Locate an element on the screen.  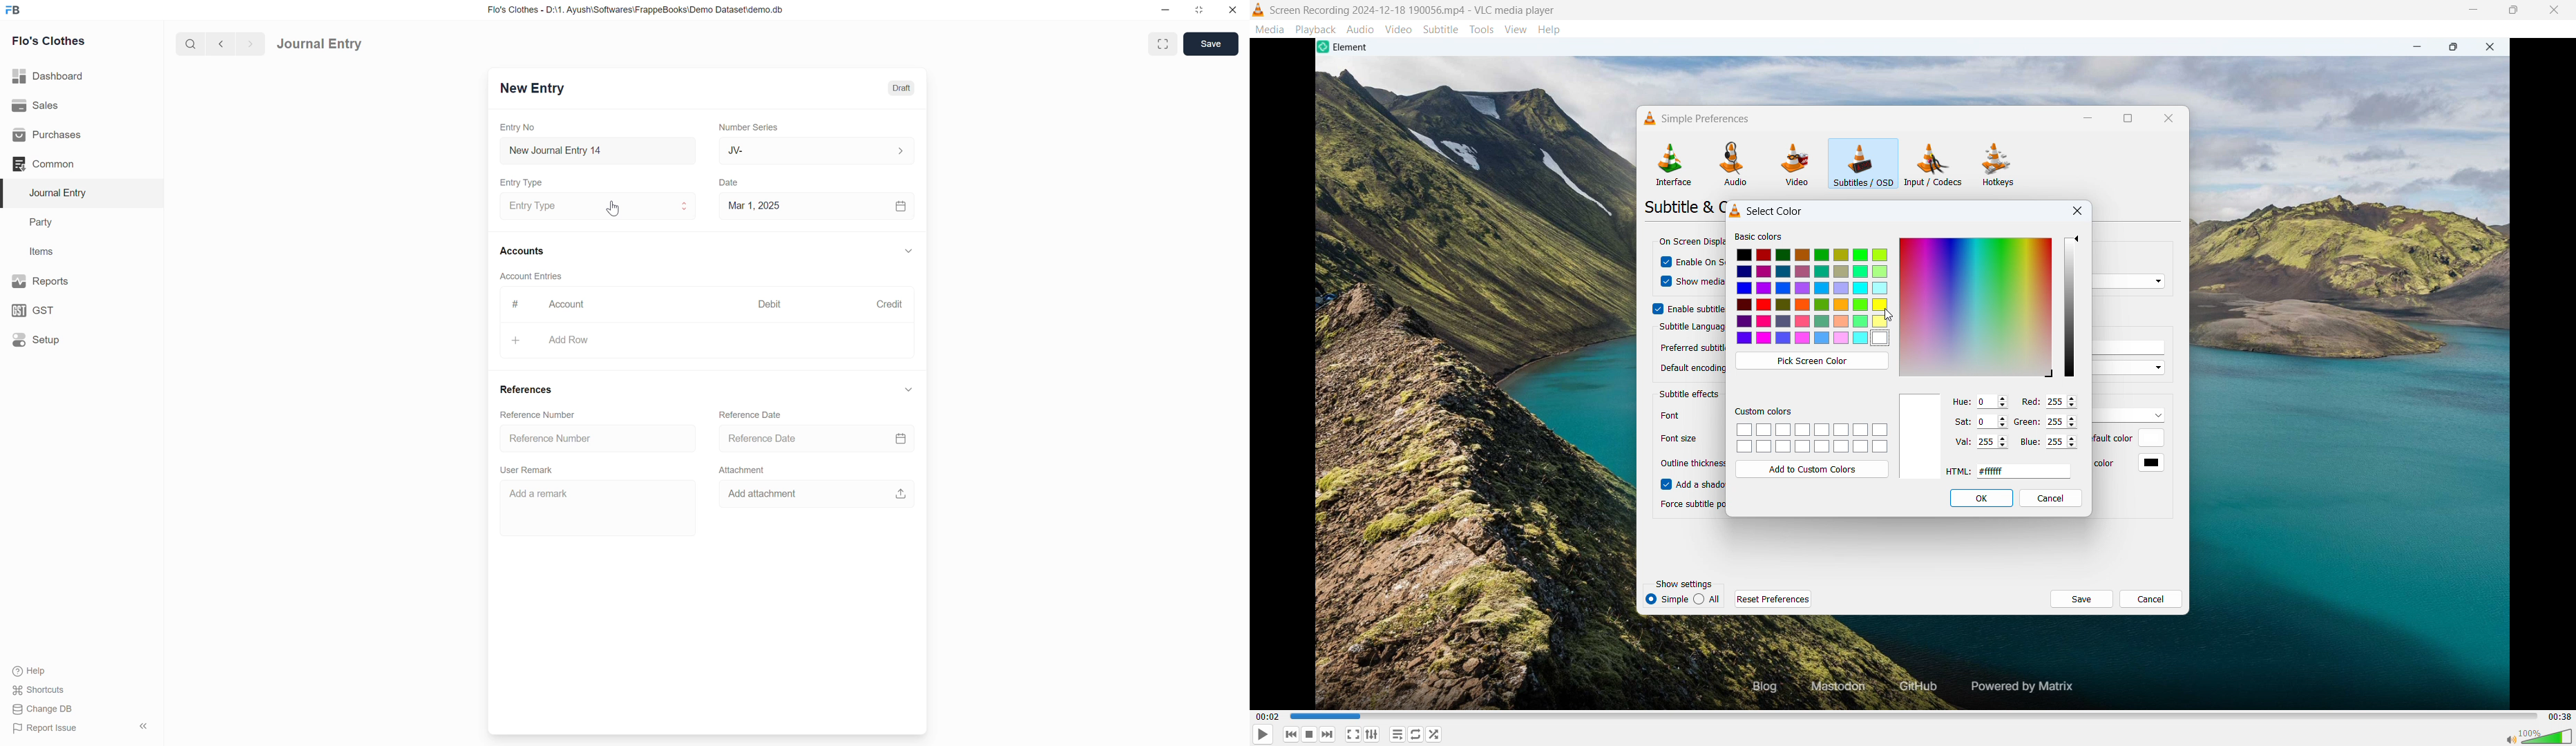
Custom colour palettes to be saved  is located at coordinates (1811, 438).